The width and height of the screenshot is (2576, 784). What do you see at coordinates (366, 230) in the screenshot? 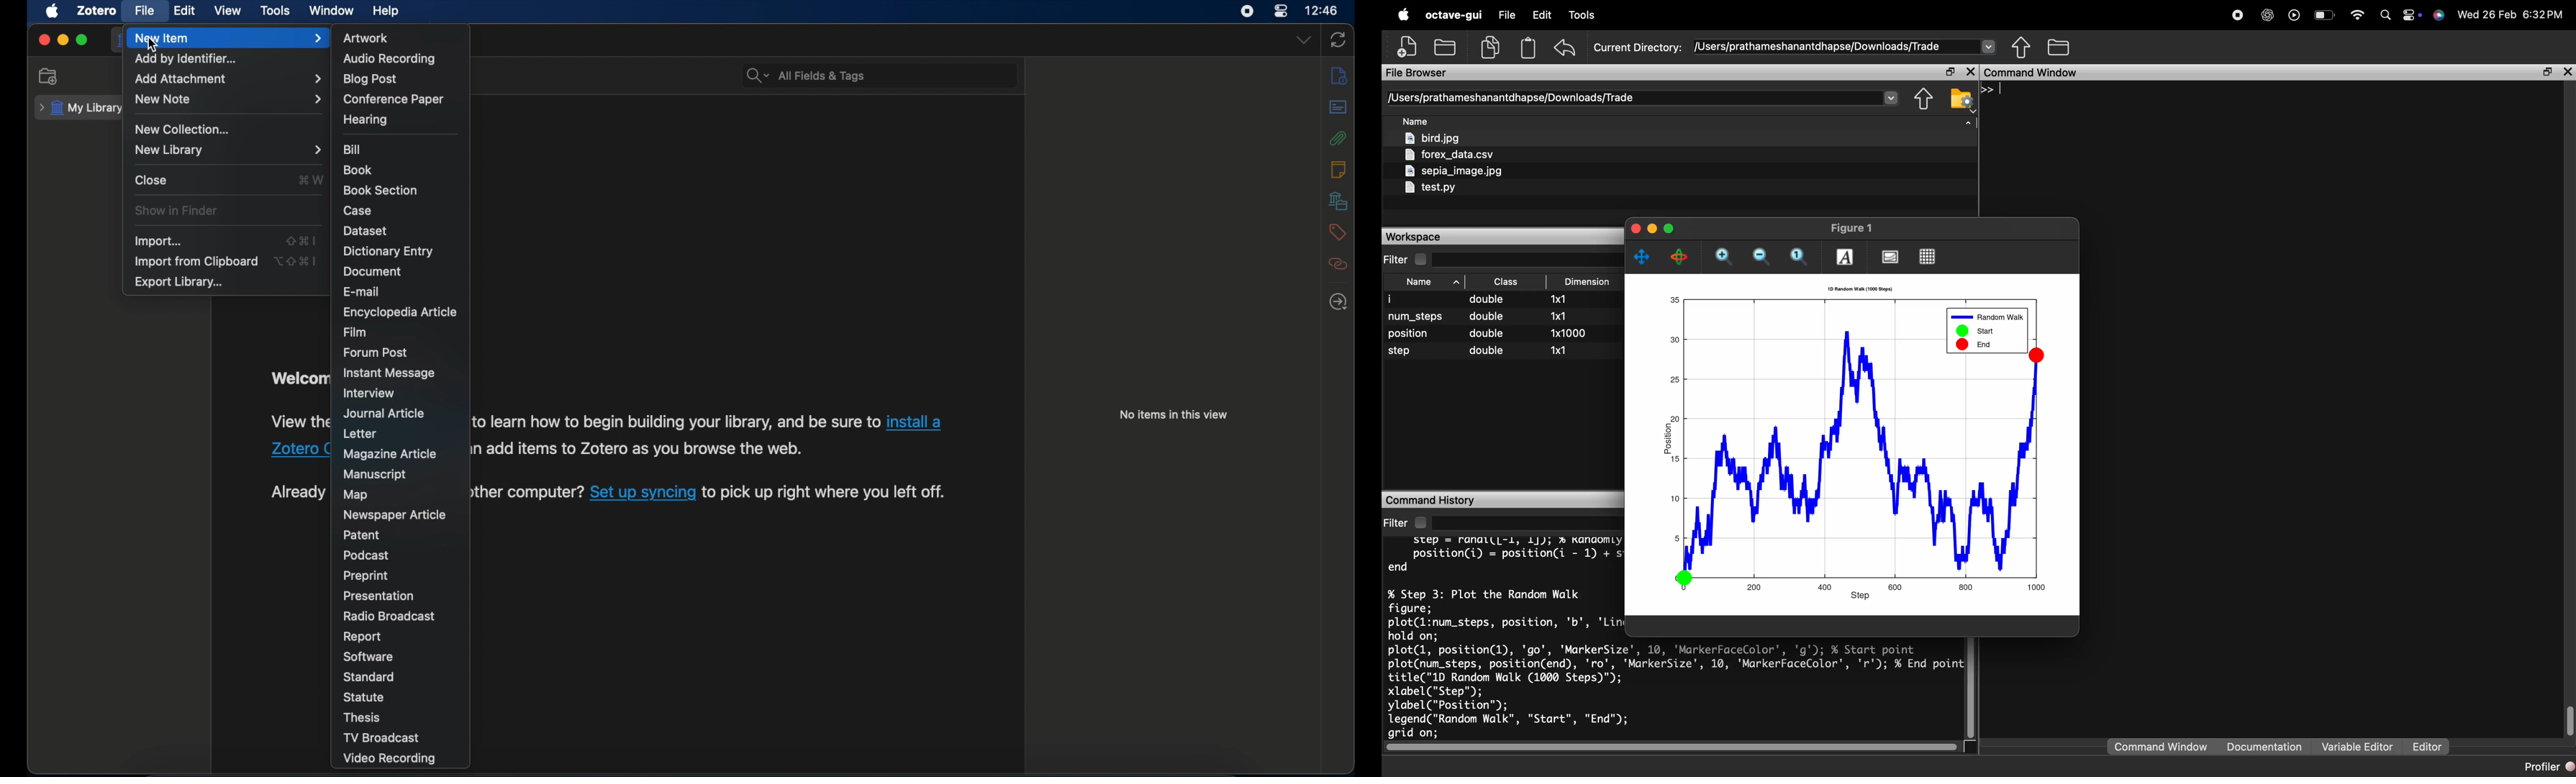
I see `dataset` at bounding box center [366, 230].